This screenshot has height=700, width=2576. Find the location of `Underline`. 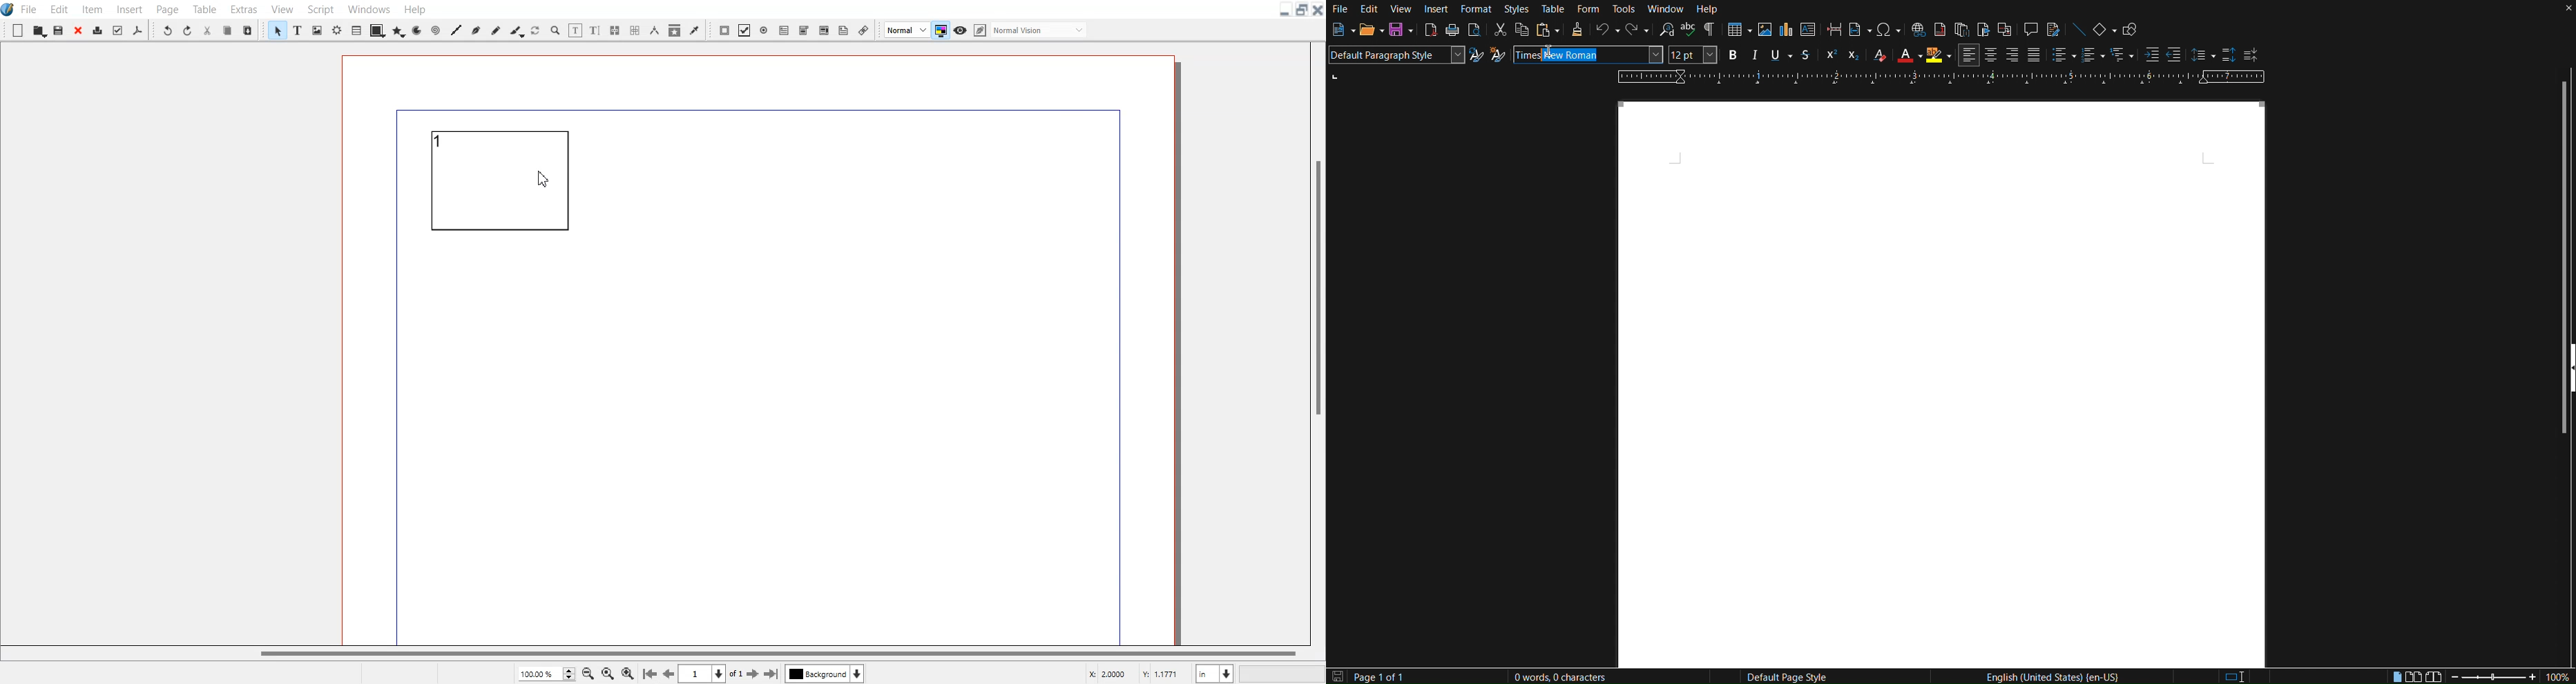

Underline is located at coordinates (1780, 55).